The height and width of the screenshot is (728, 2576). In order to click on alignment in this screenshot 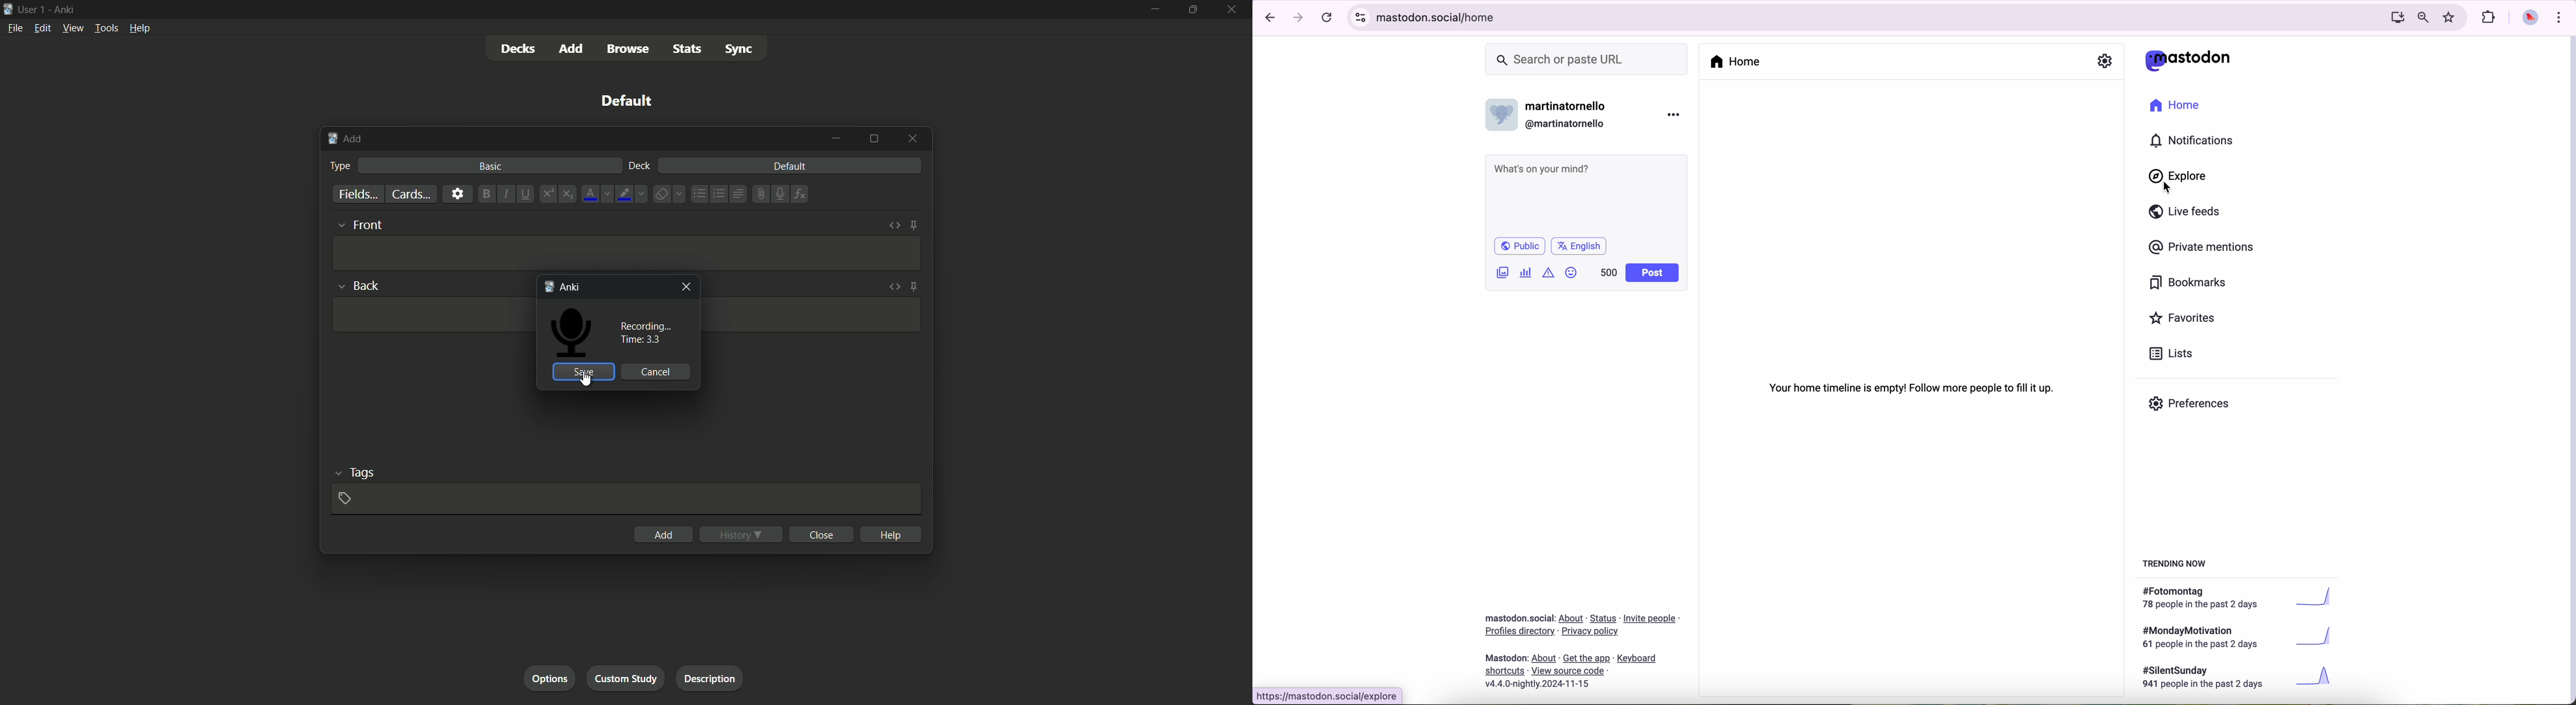, I will do `click(738, 195)`.